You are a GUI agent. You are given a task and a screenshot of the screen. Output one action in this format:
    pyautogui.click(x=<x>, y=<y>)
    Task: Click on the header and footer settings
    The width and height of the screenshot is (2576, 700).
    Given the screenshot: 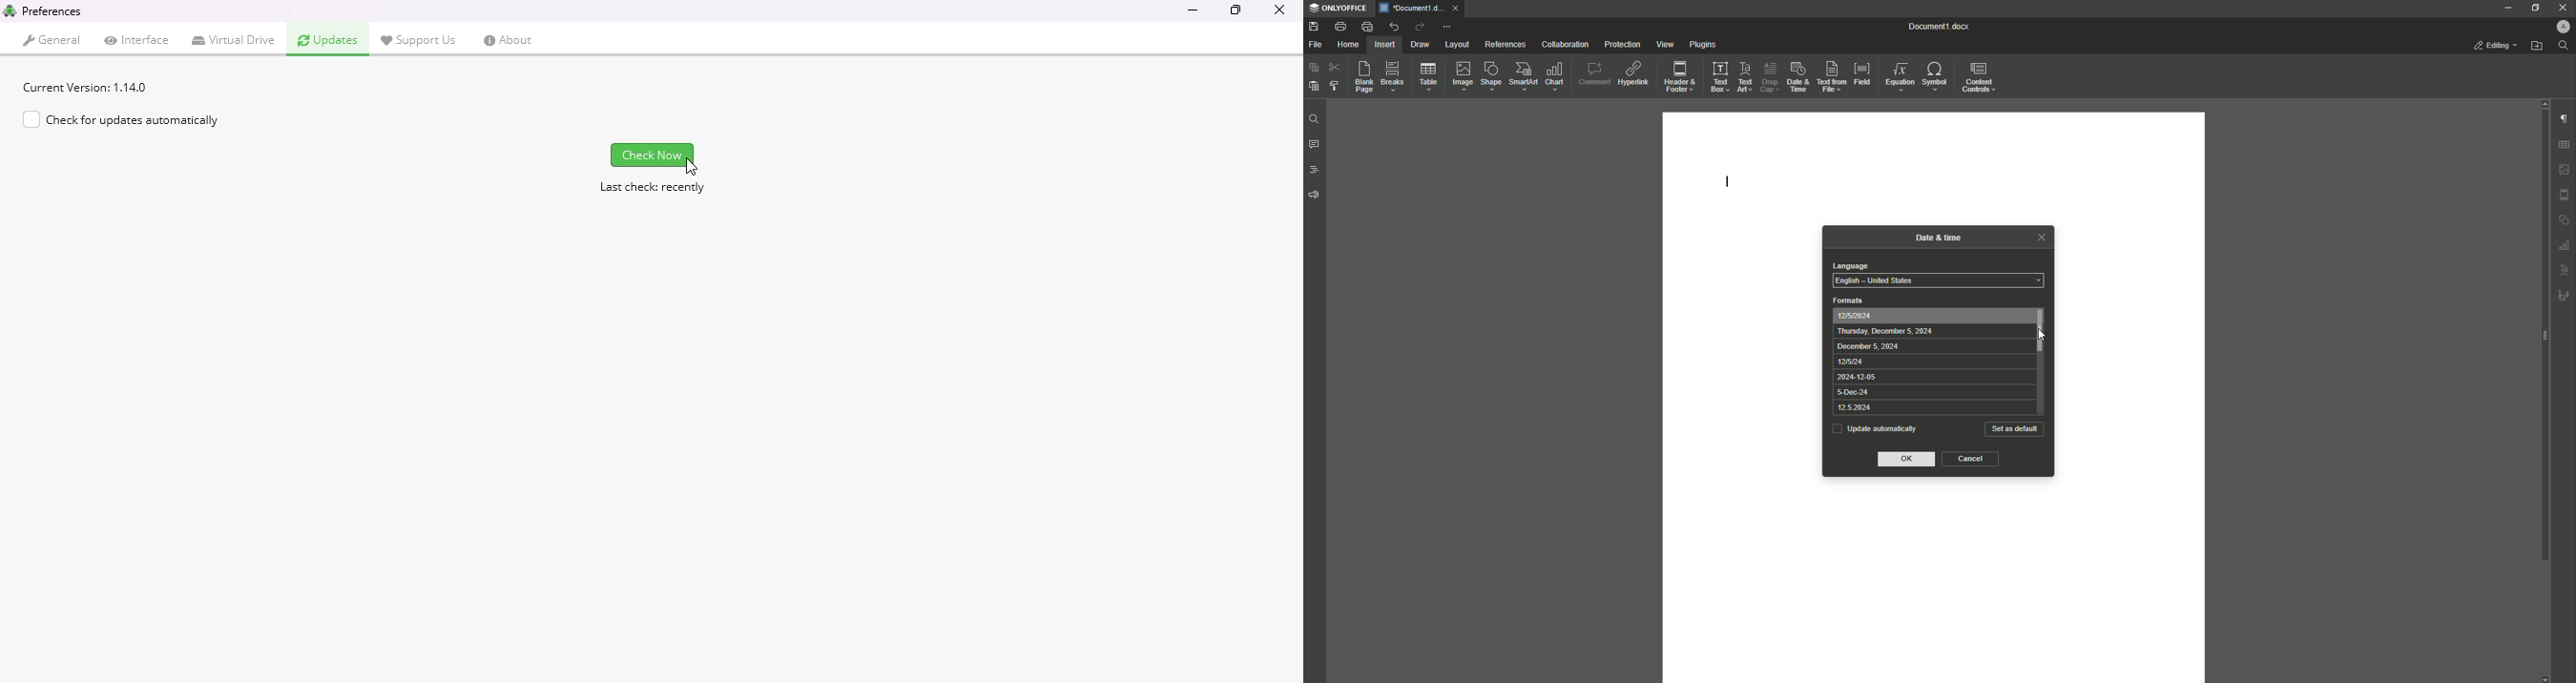 What is the action you would take?
    pyautogui.click(x=2565, y=195)
    